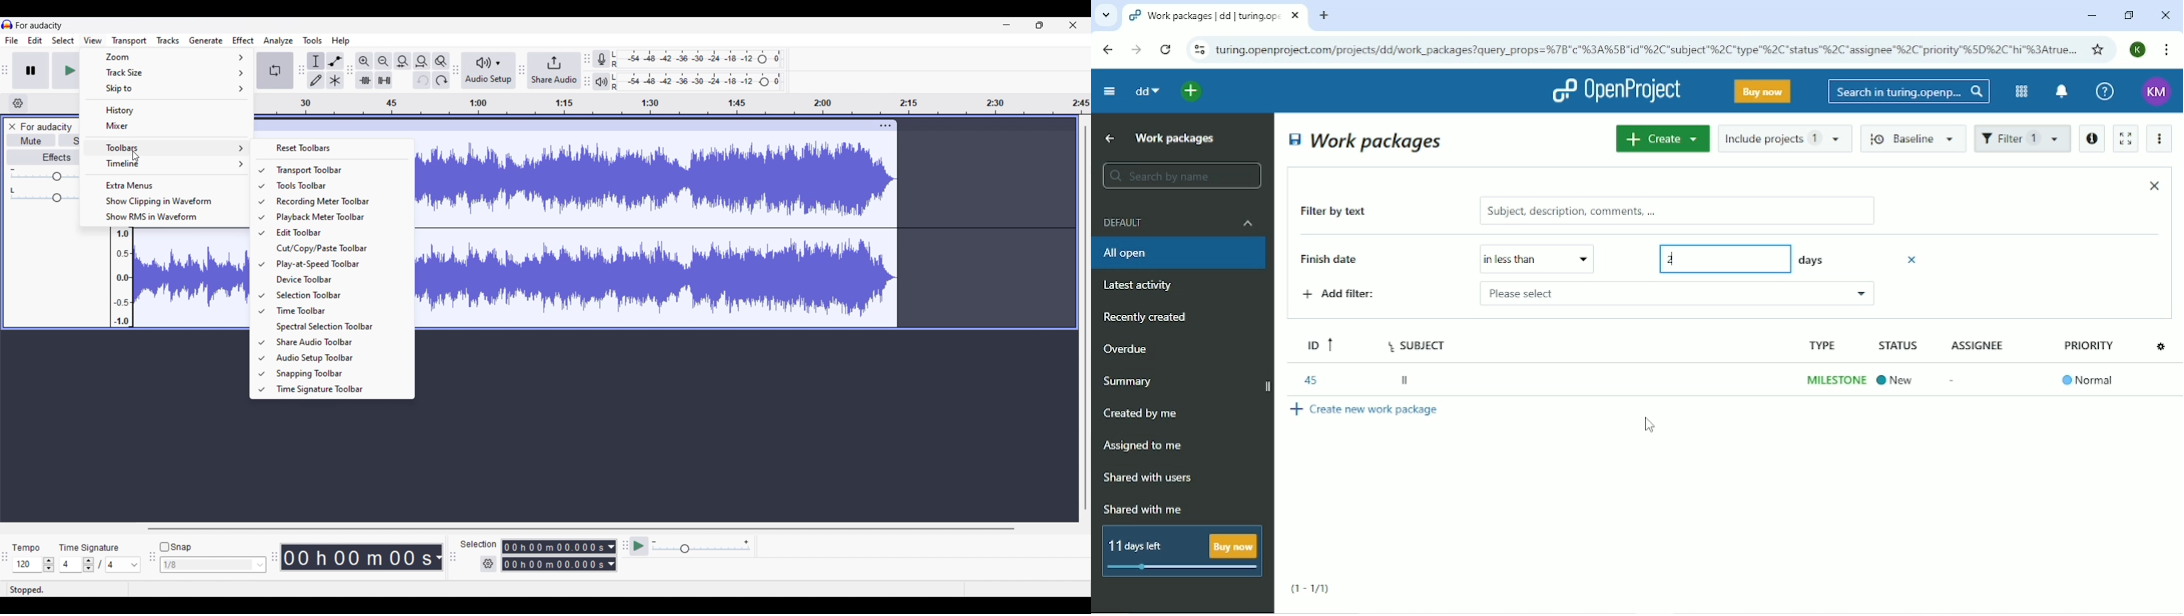 This screenshot has width=2184, height=616. What do you see at coordinates (674, 105) in the screenshot?
I see `timeline` at bounding box center [674, 105].